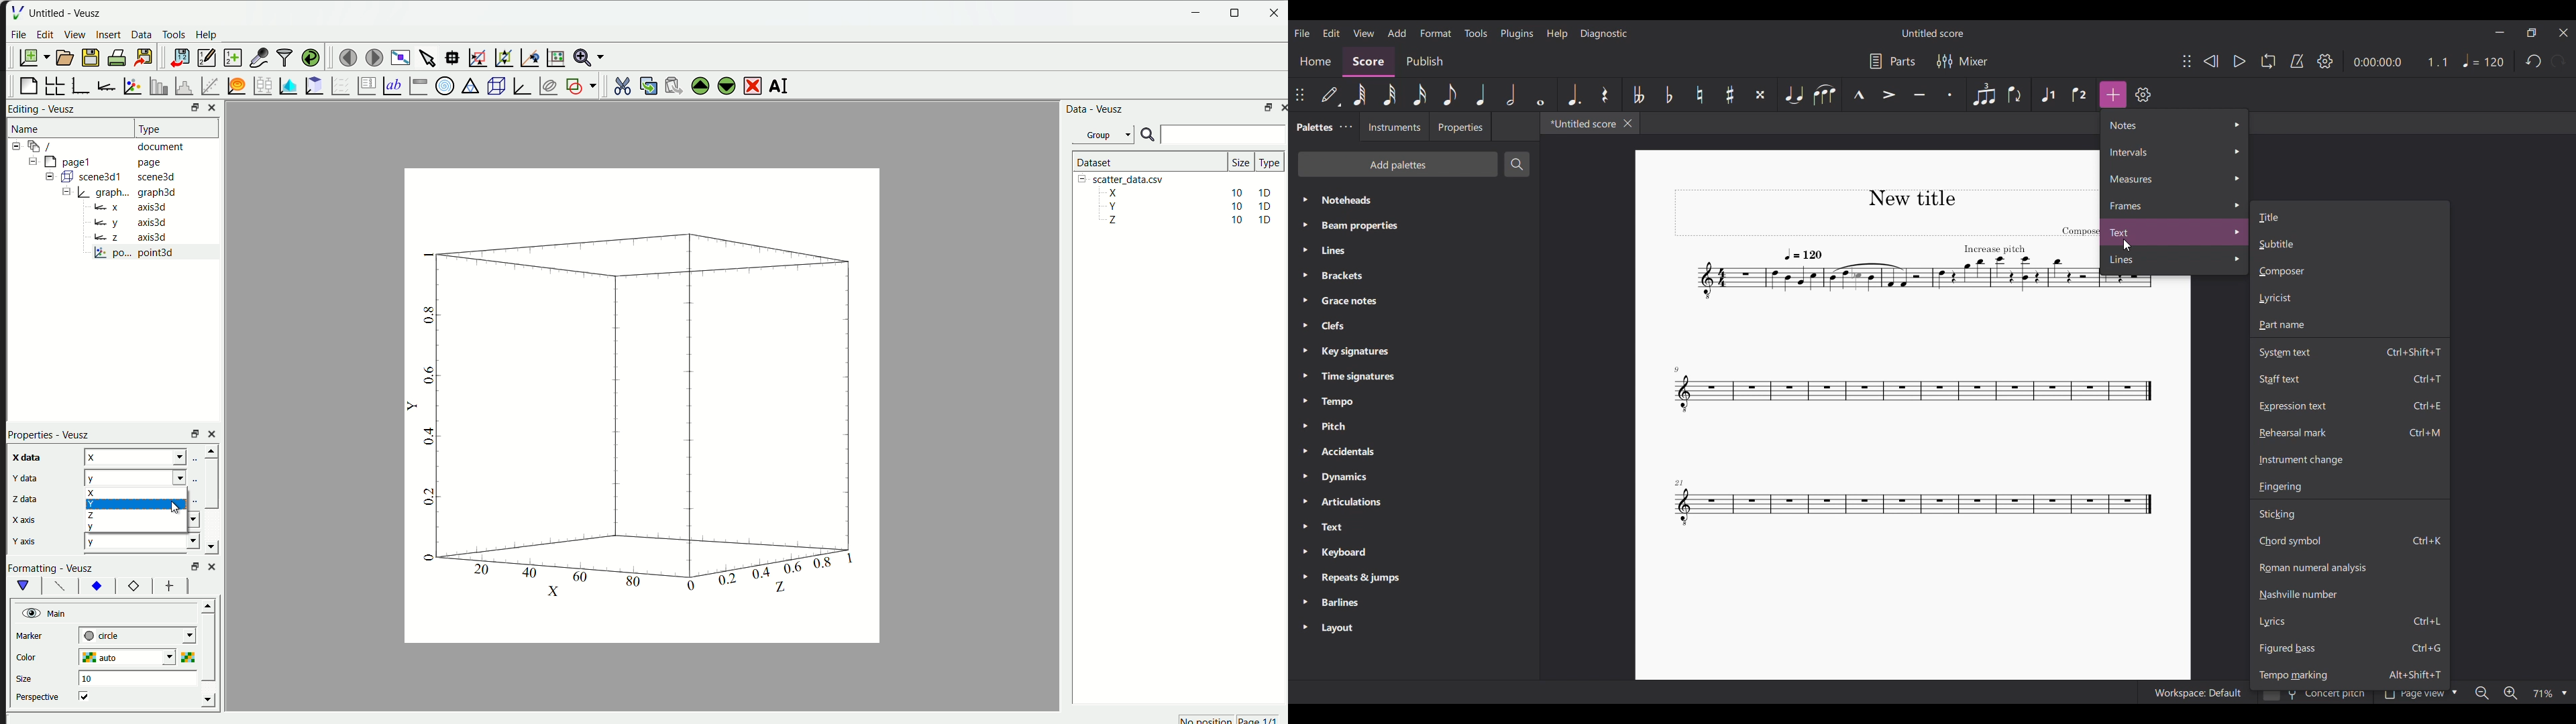 This screenshot has height=728, width=2576. What do you see at coordinates (338, 86) in the screenshot?
I see `plot a vector field` at bounding box center [338, 86].